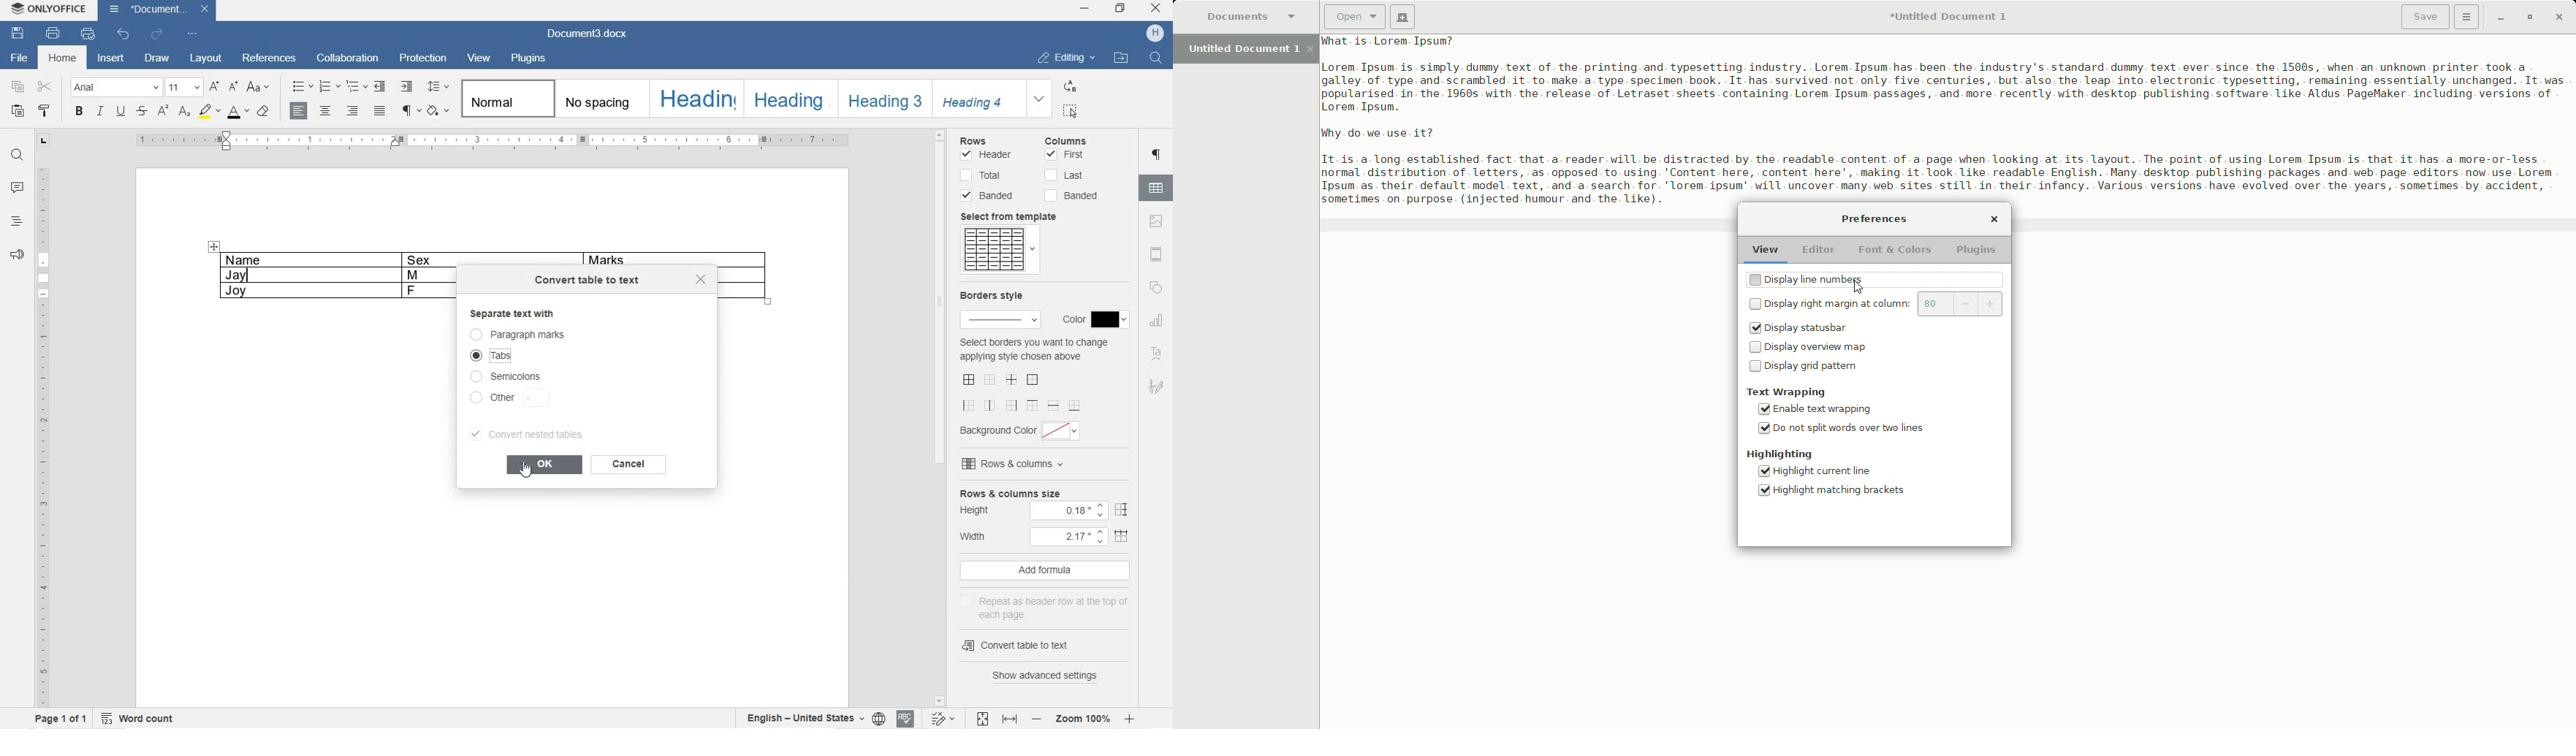 This screenshot has height=756, width=2576. Describe the element at coordinates (528, 476) in the screenshot. I see `CURSOR` at that location.